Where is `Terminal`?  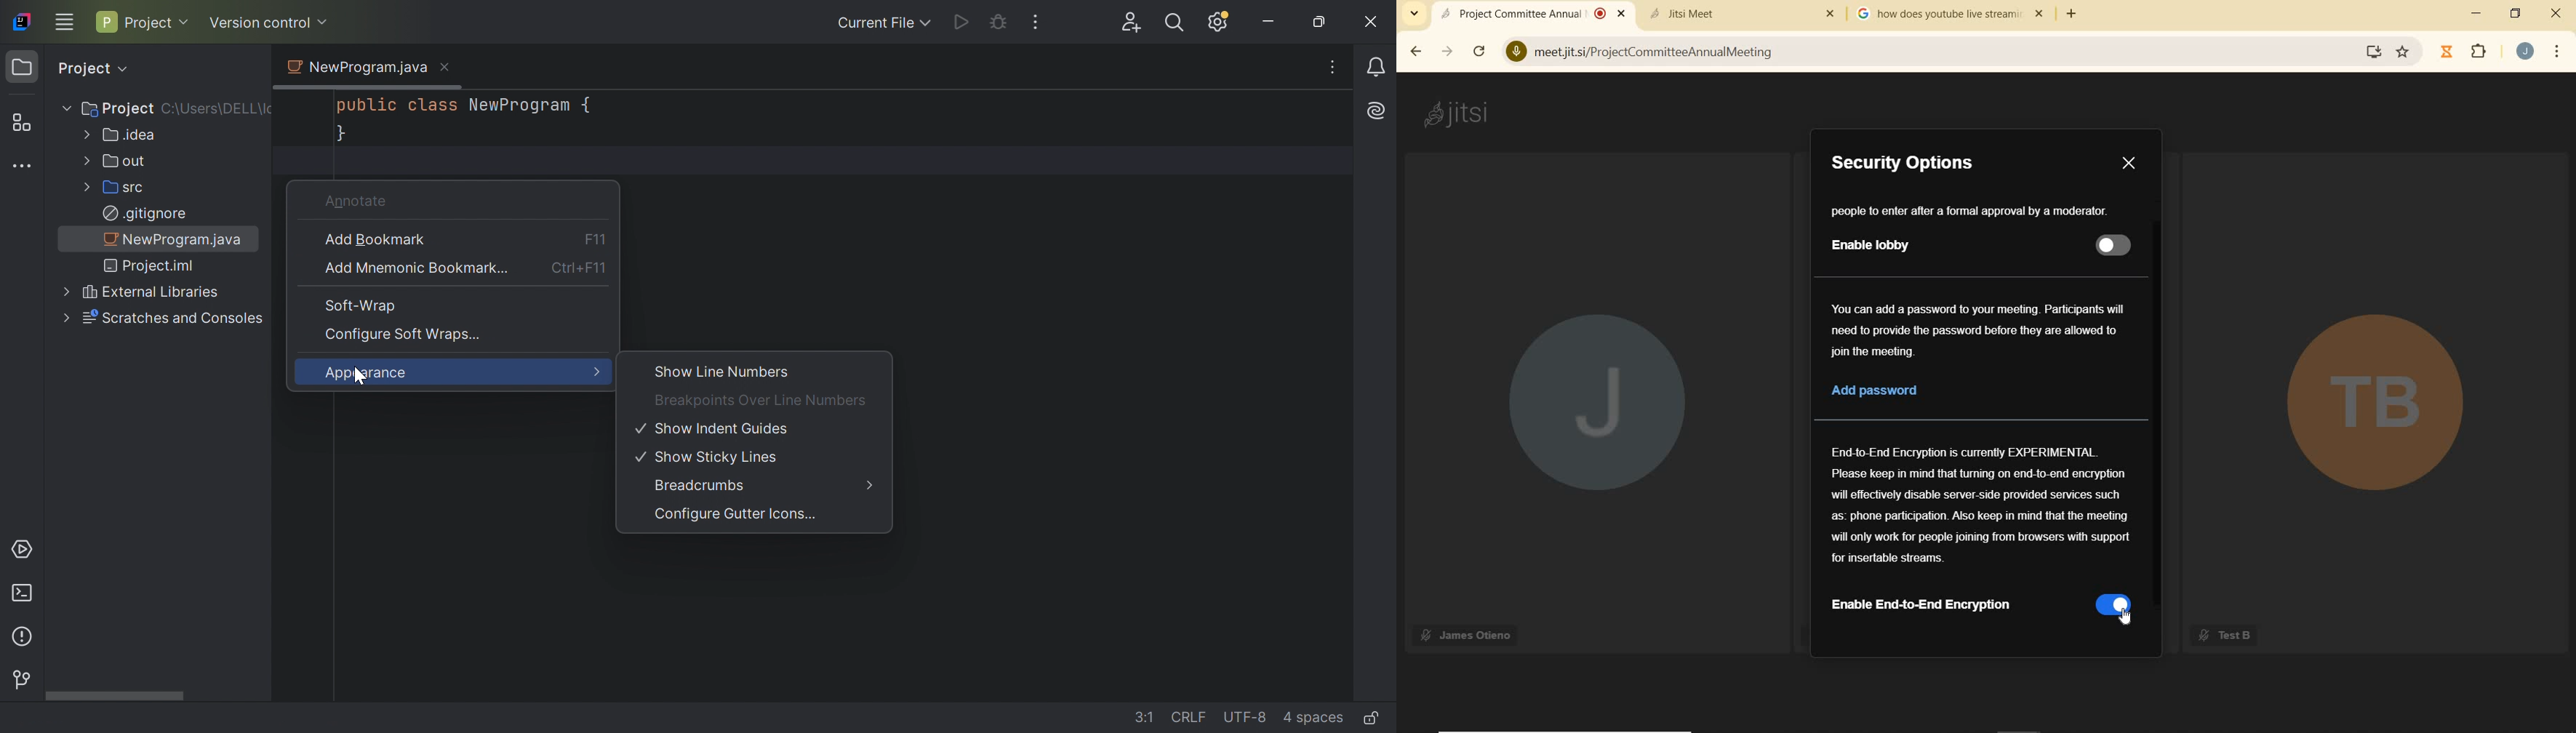 Terminal is located at coordinates (21, 593).